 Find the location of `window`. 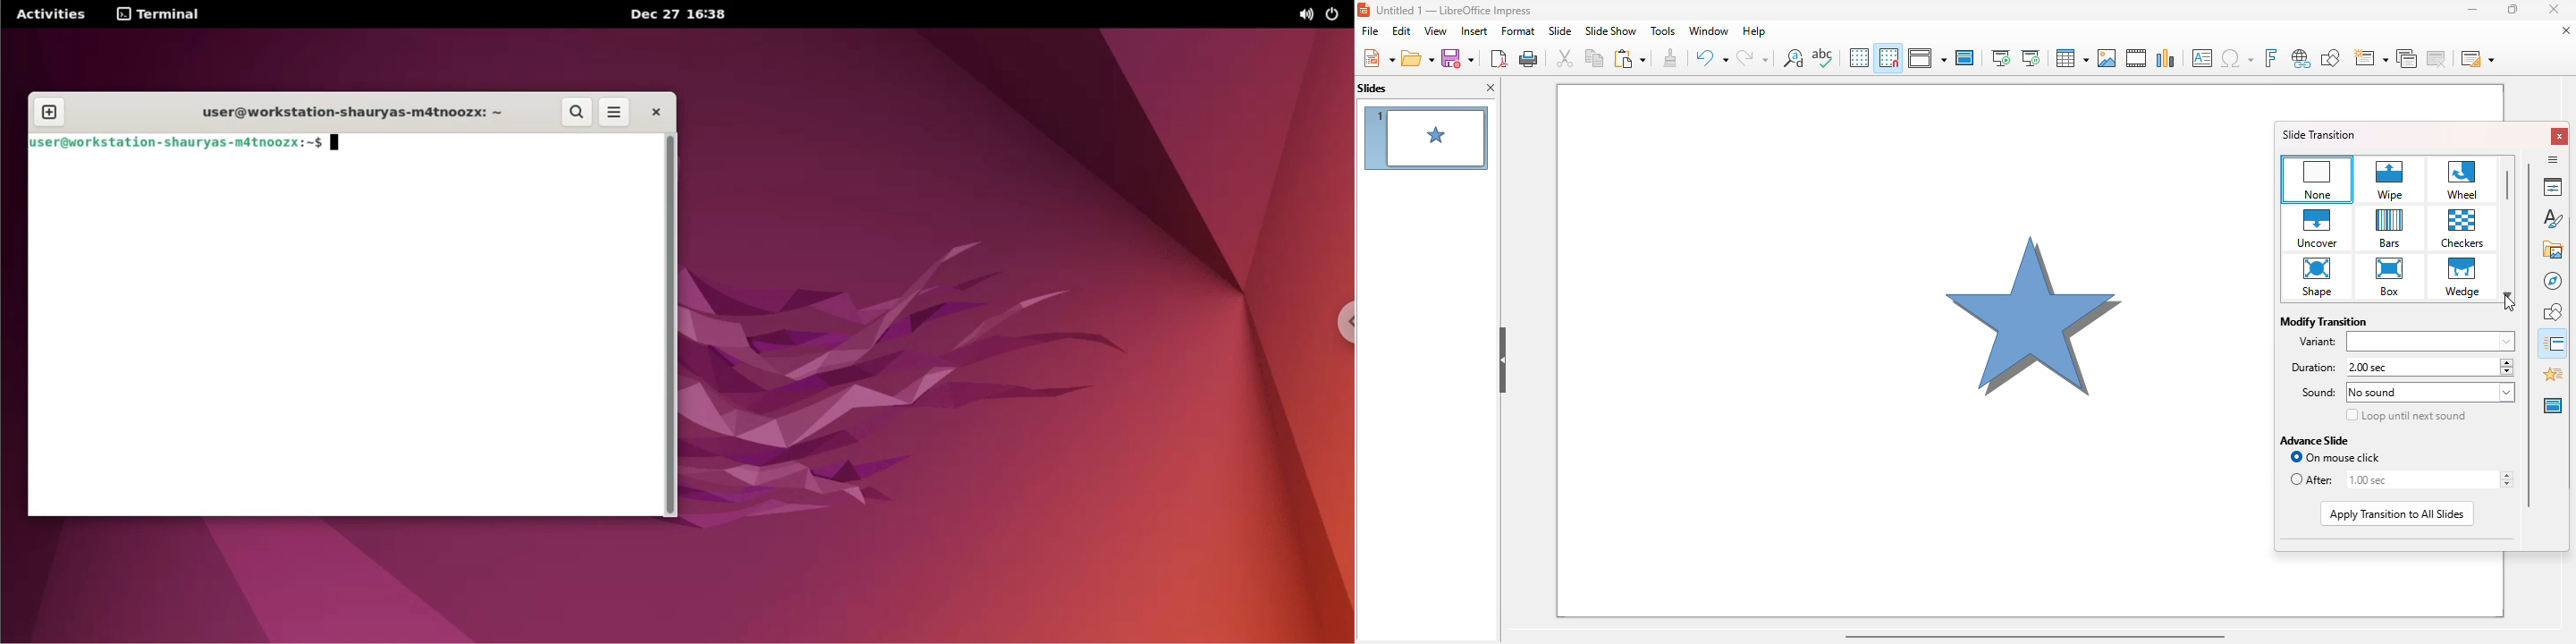

window is located at coordinates (1709, 31).